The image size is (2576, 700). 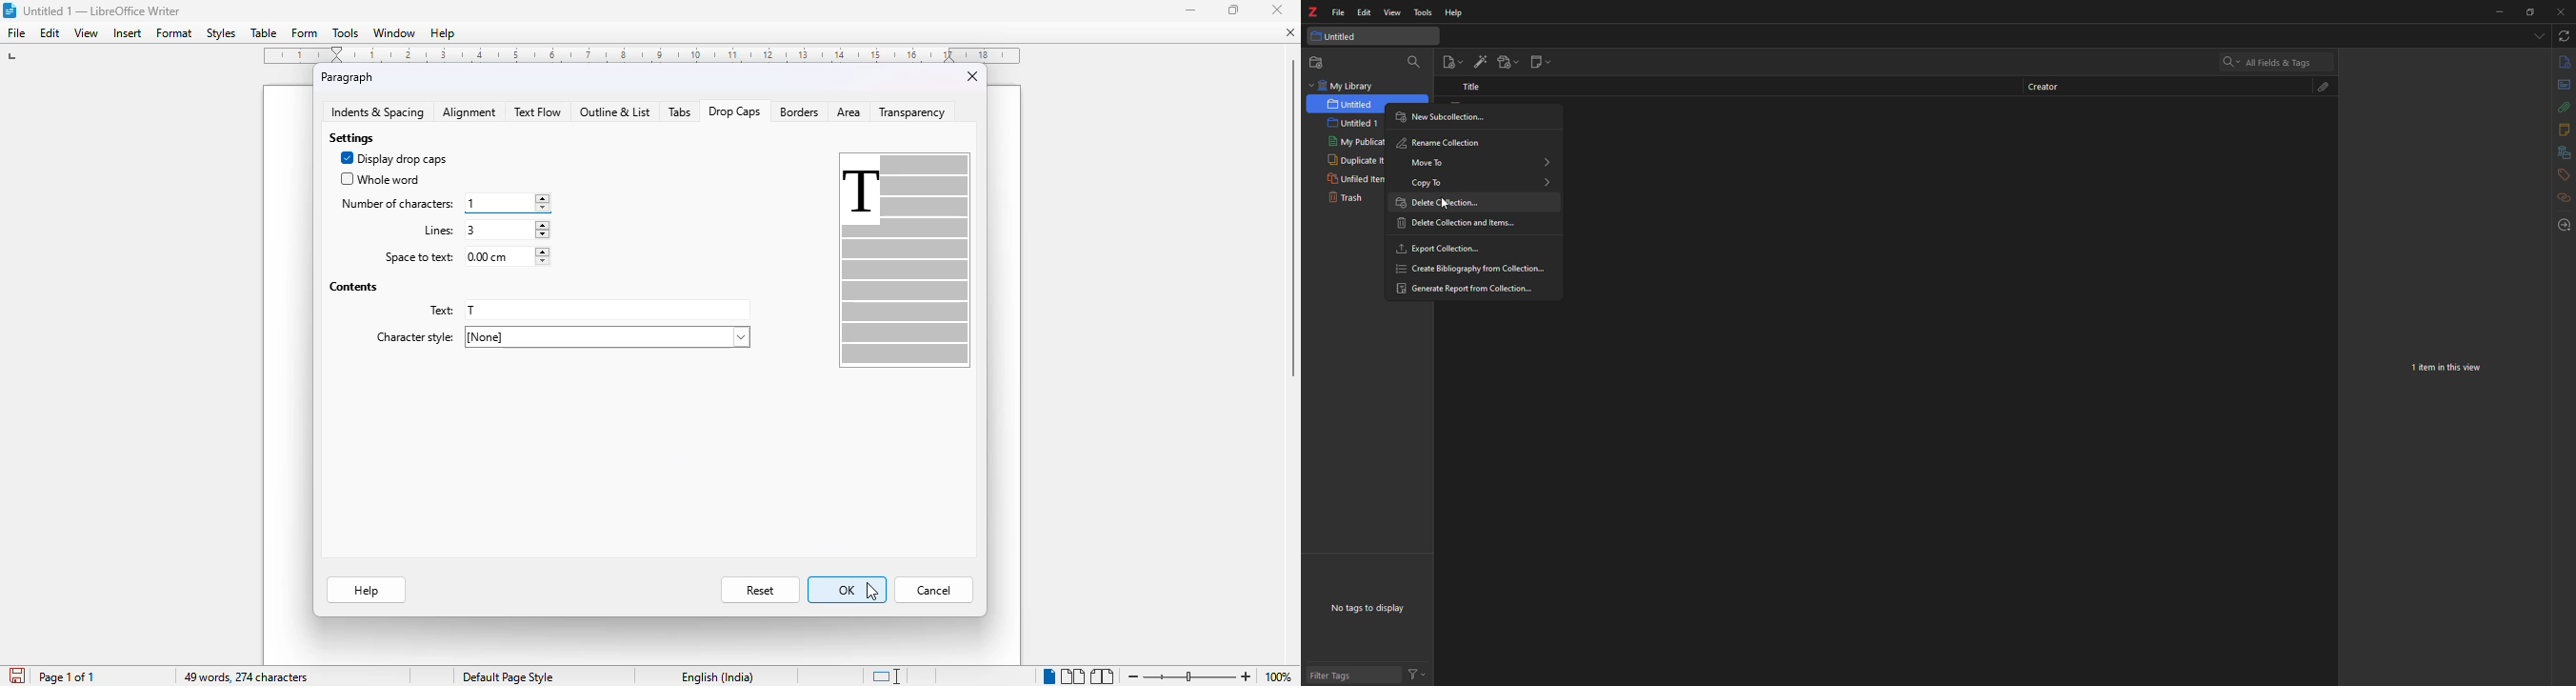 I want to click on close, so click(x=2562, y=11).